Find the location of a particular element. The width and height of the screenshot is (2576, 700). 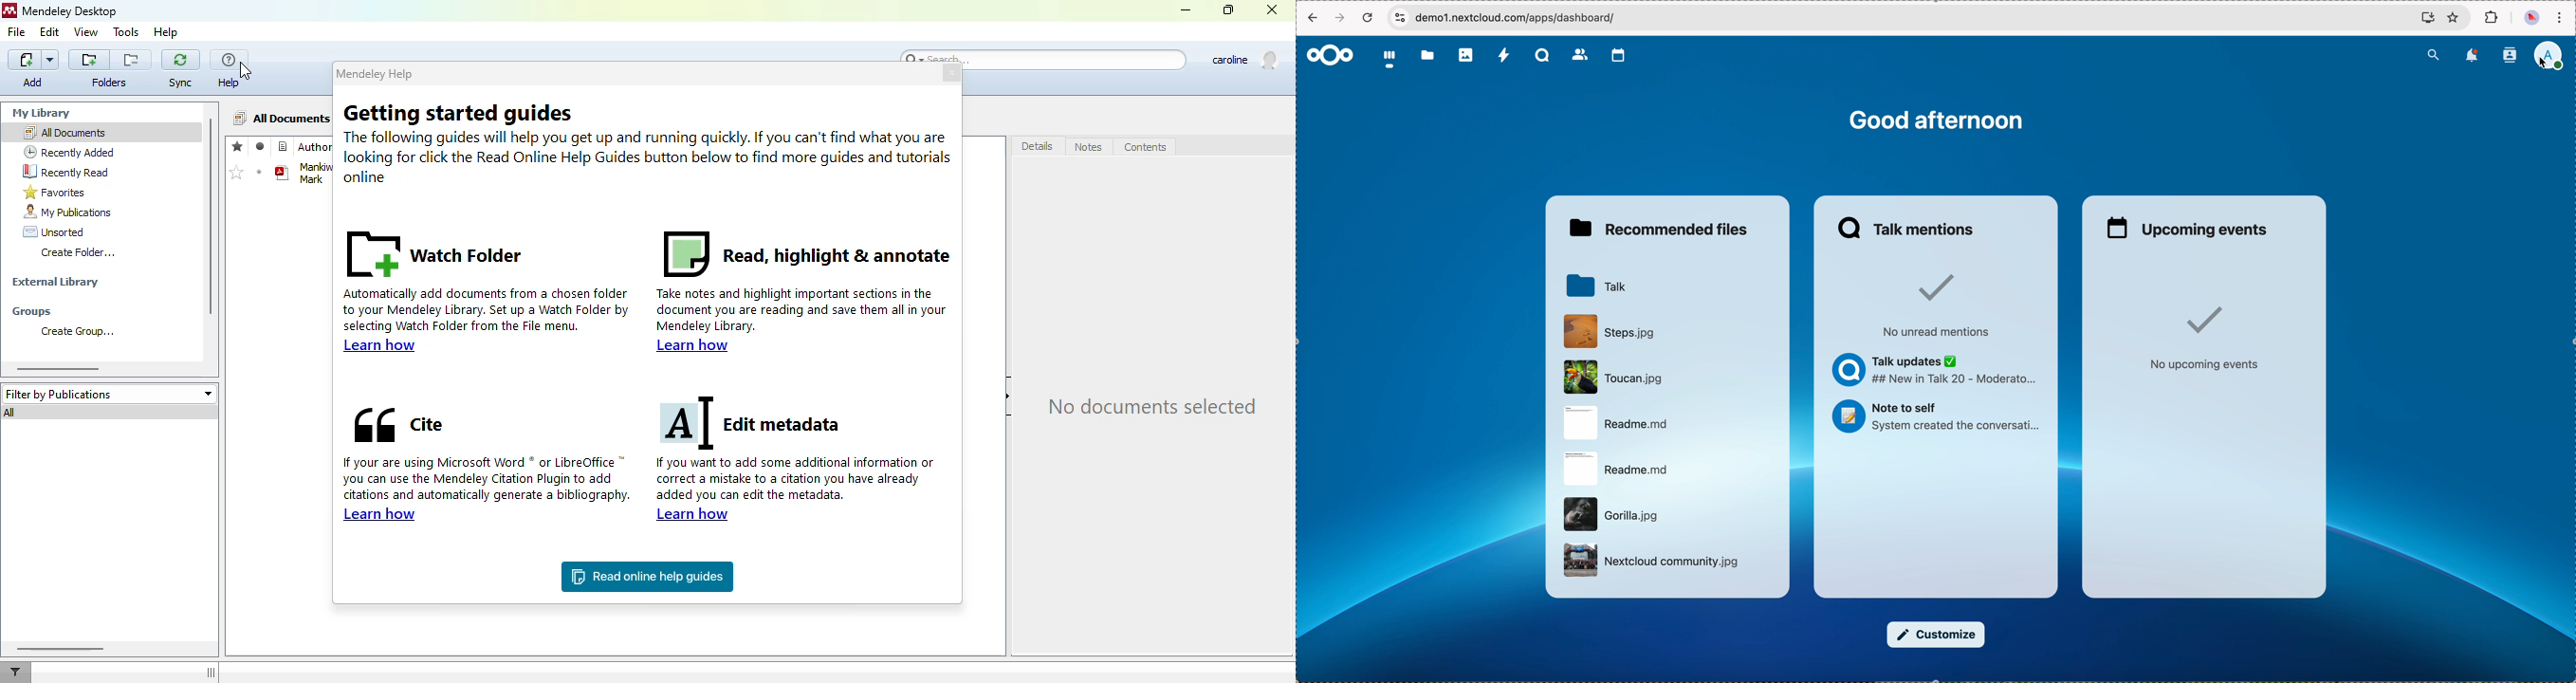

no unread mentions is located at coordinates (1933, 305).